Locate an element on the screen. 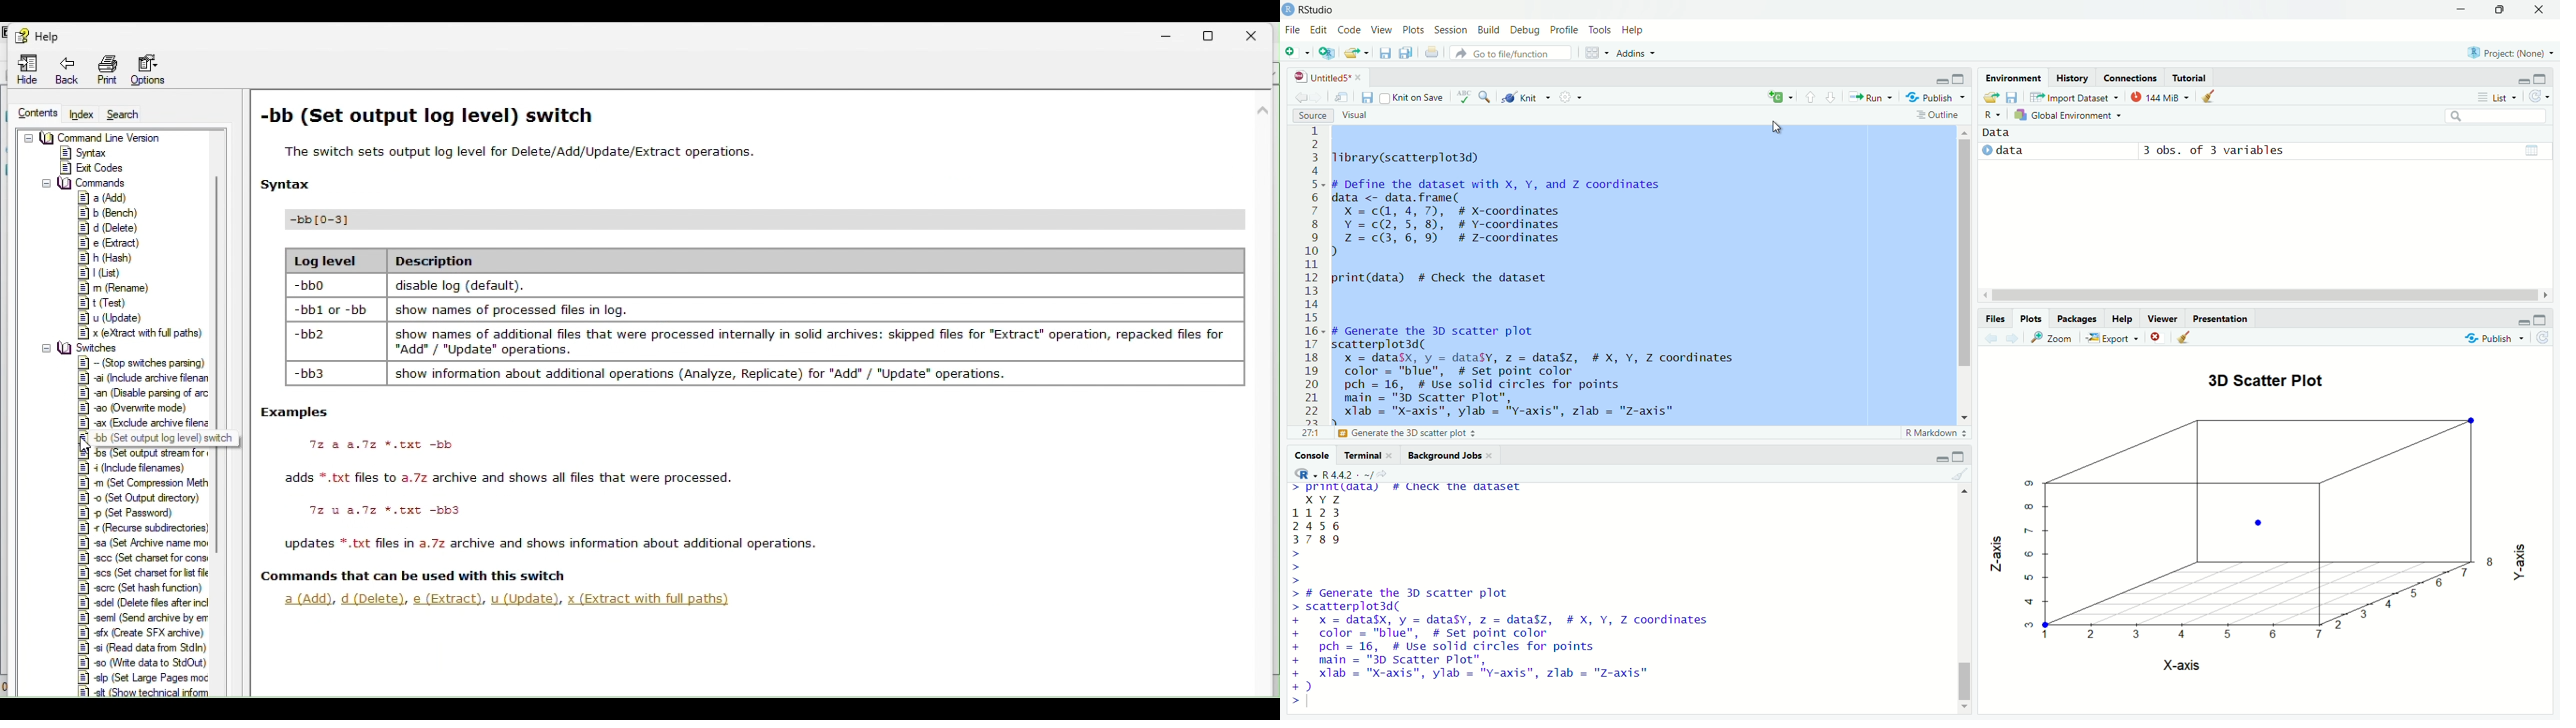  Help  is located at coordinates (34, 32).